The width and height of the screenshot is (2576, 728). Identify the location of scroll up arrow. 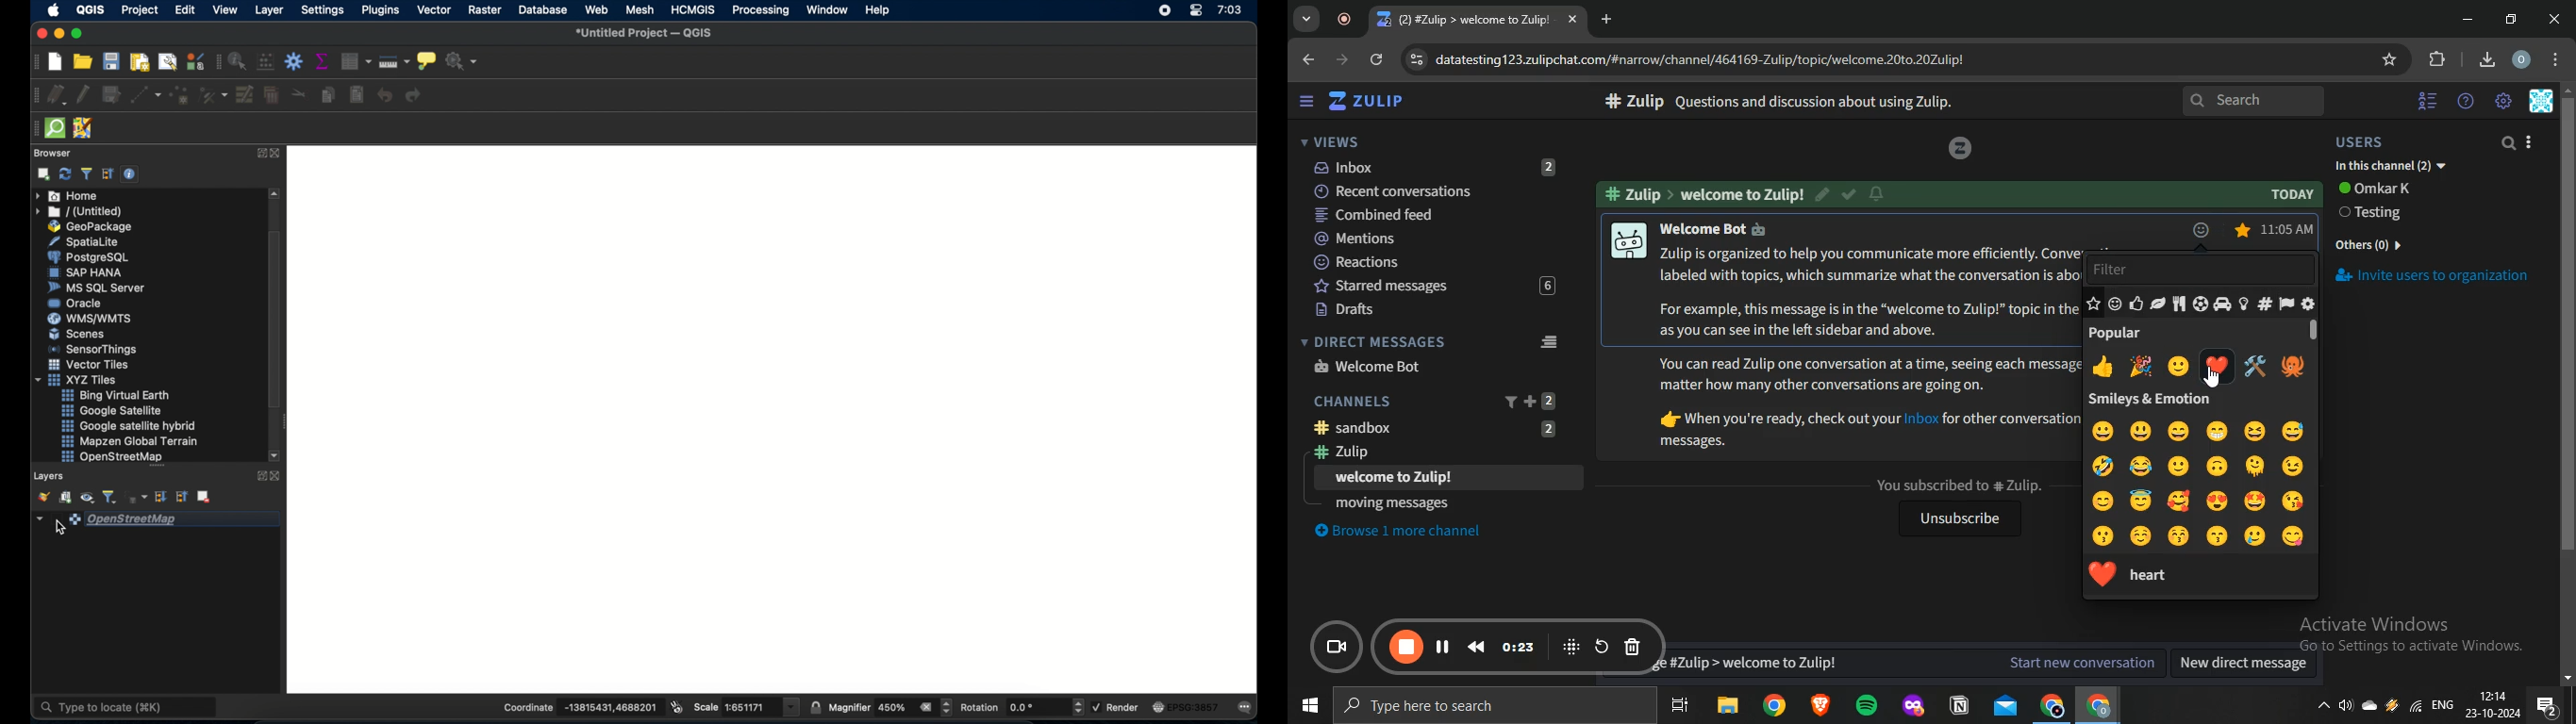
(274, 193).